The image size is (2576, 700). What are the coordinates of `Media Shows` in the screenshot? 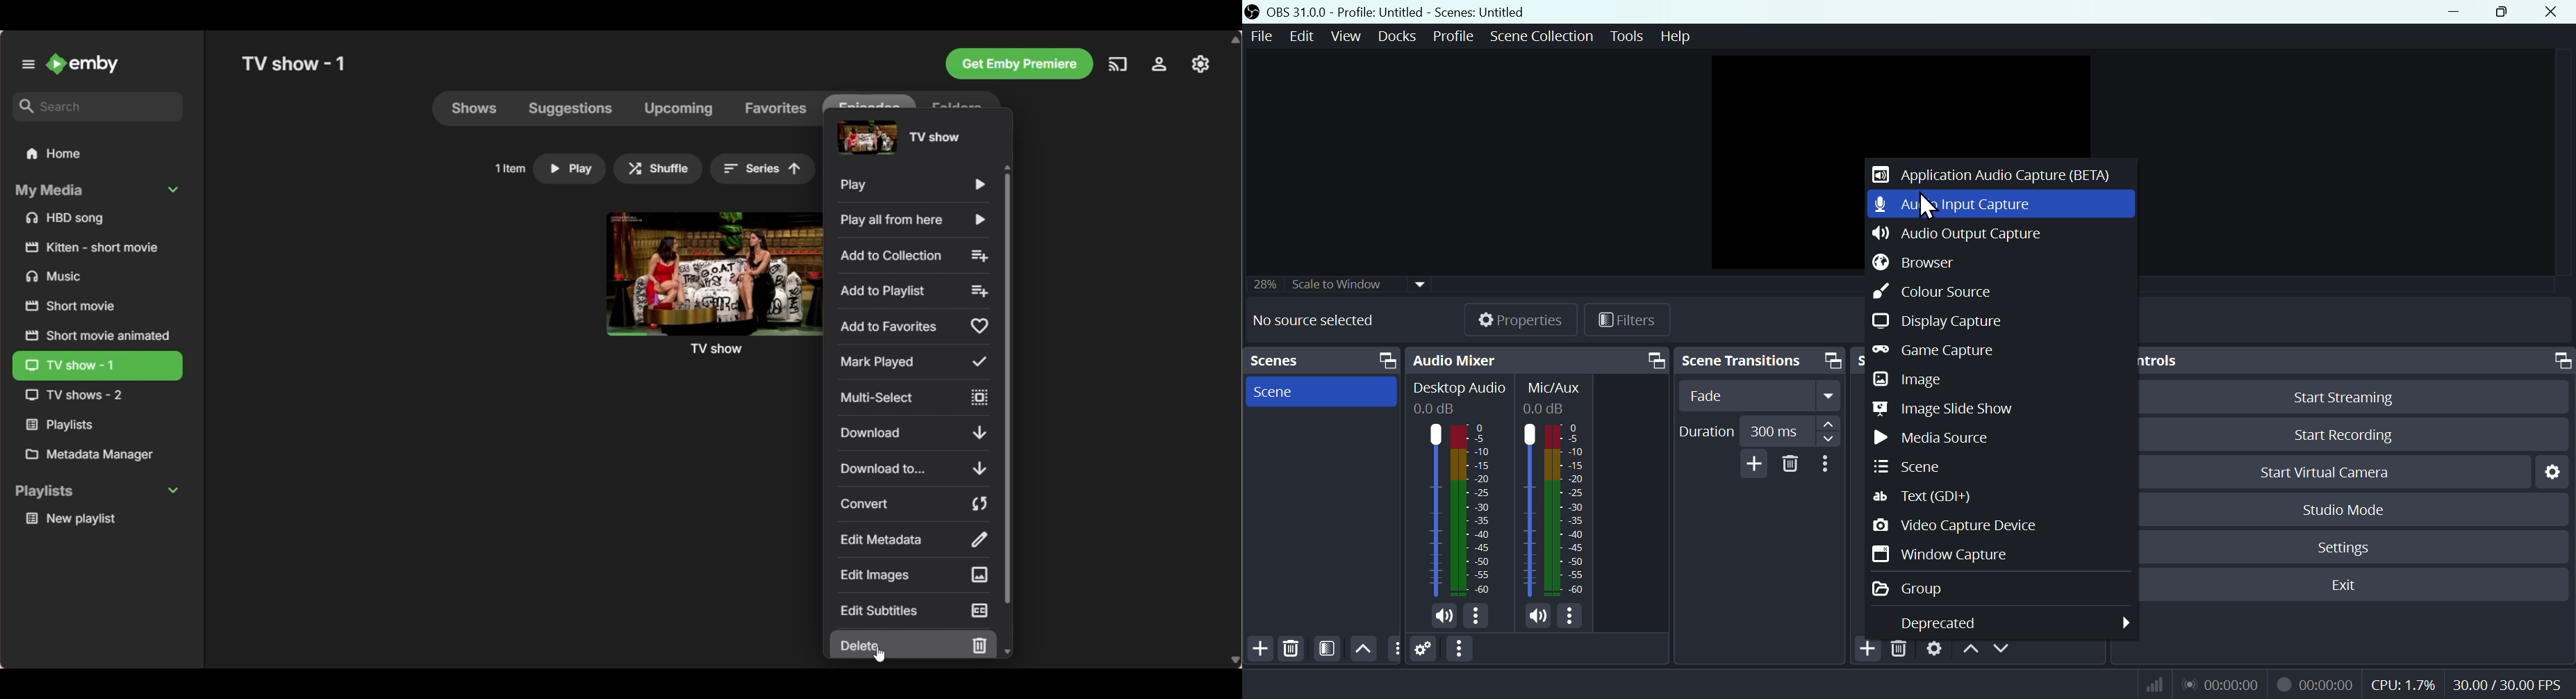 It's located at (1936, 436).